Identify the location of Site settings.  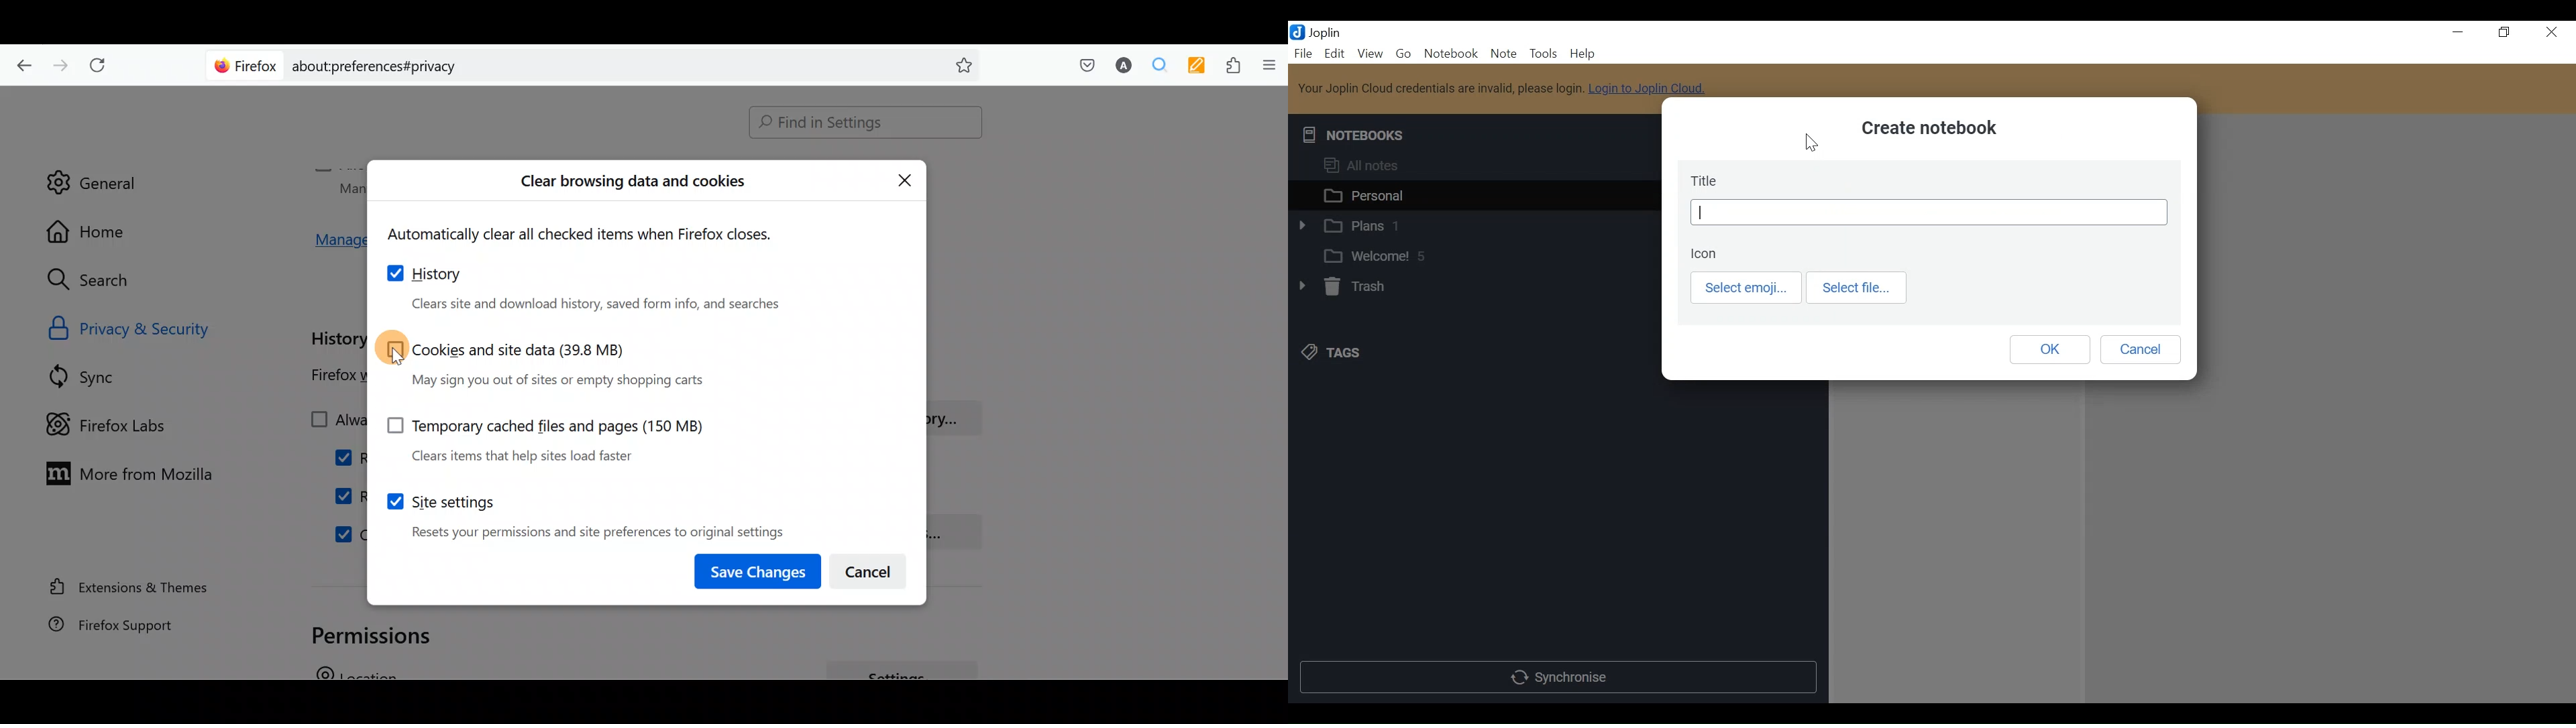
(583, 511).